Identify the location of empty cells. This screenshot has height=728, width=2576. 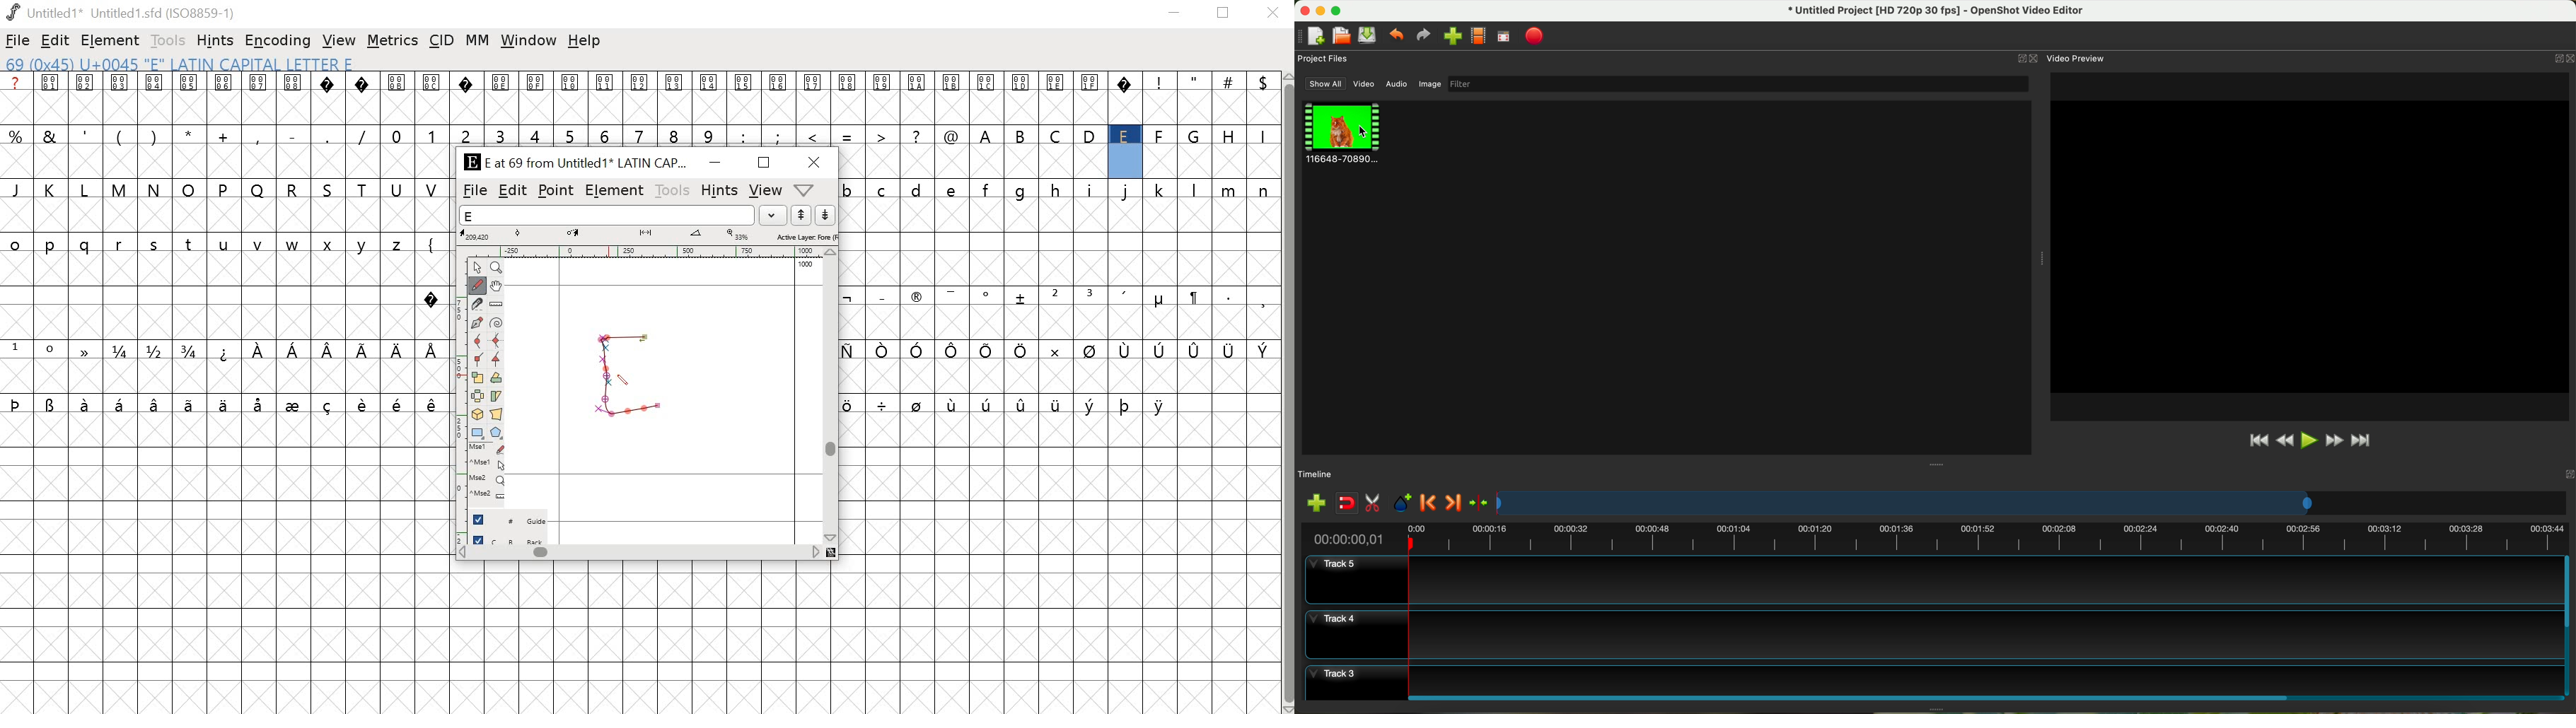
(224, 377).